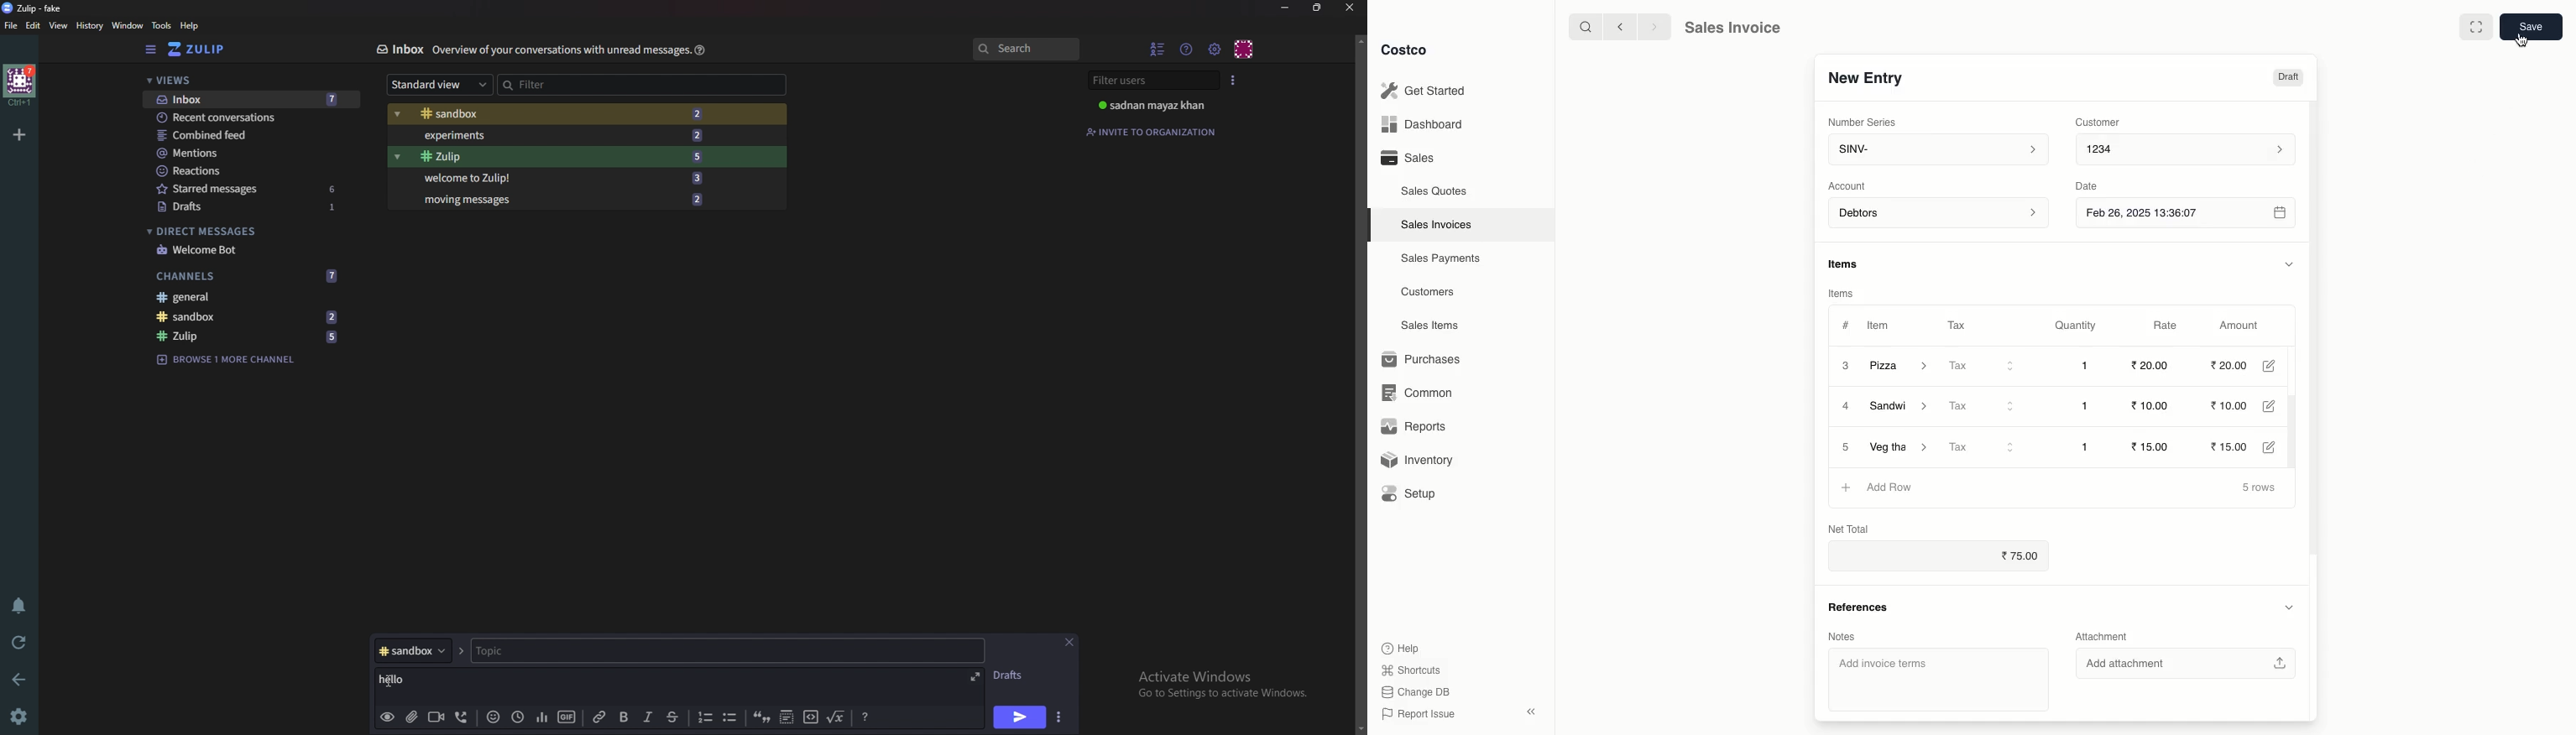 The width and height of the screenshot is (2576, 756). Describe the element at coordinates (1407, 158) in the screenshot. I see `Sales` at that location.